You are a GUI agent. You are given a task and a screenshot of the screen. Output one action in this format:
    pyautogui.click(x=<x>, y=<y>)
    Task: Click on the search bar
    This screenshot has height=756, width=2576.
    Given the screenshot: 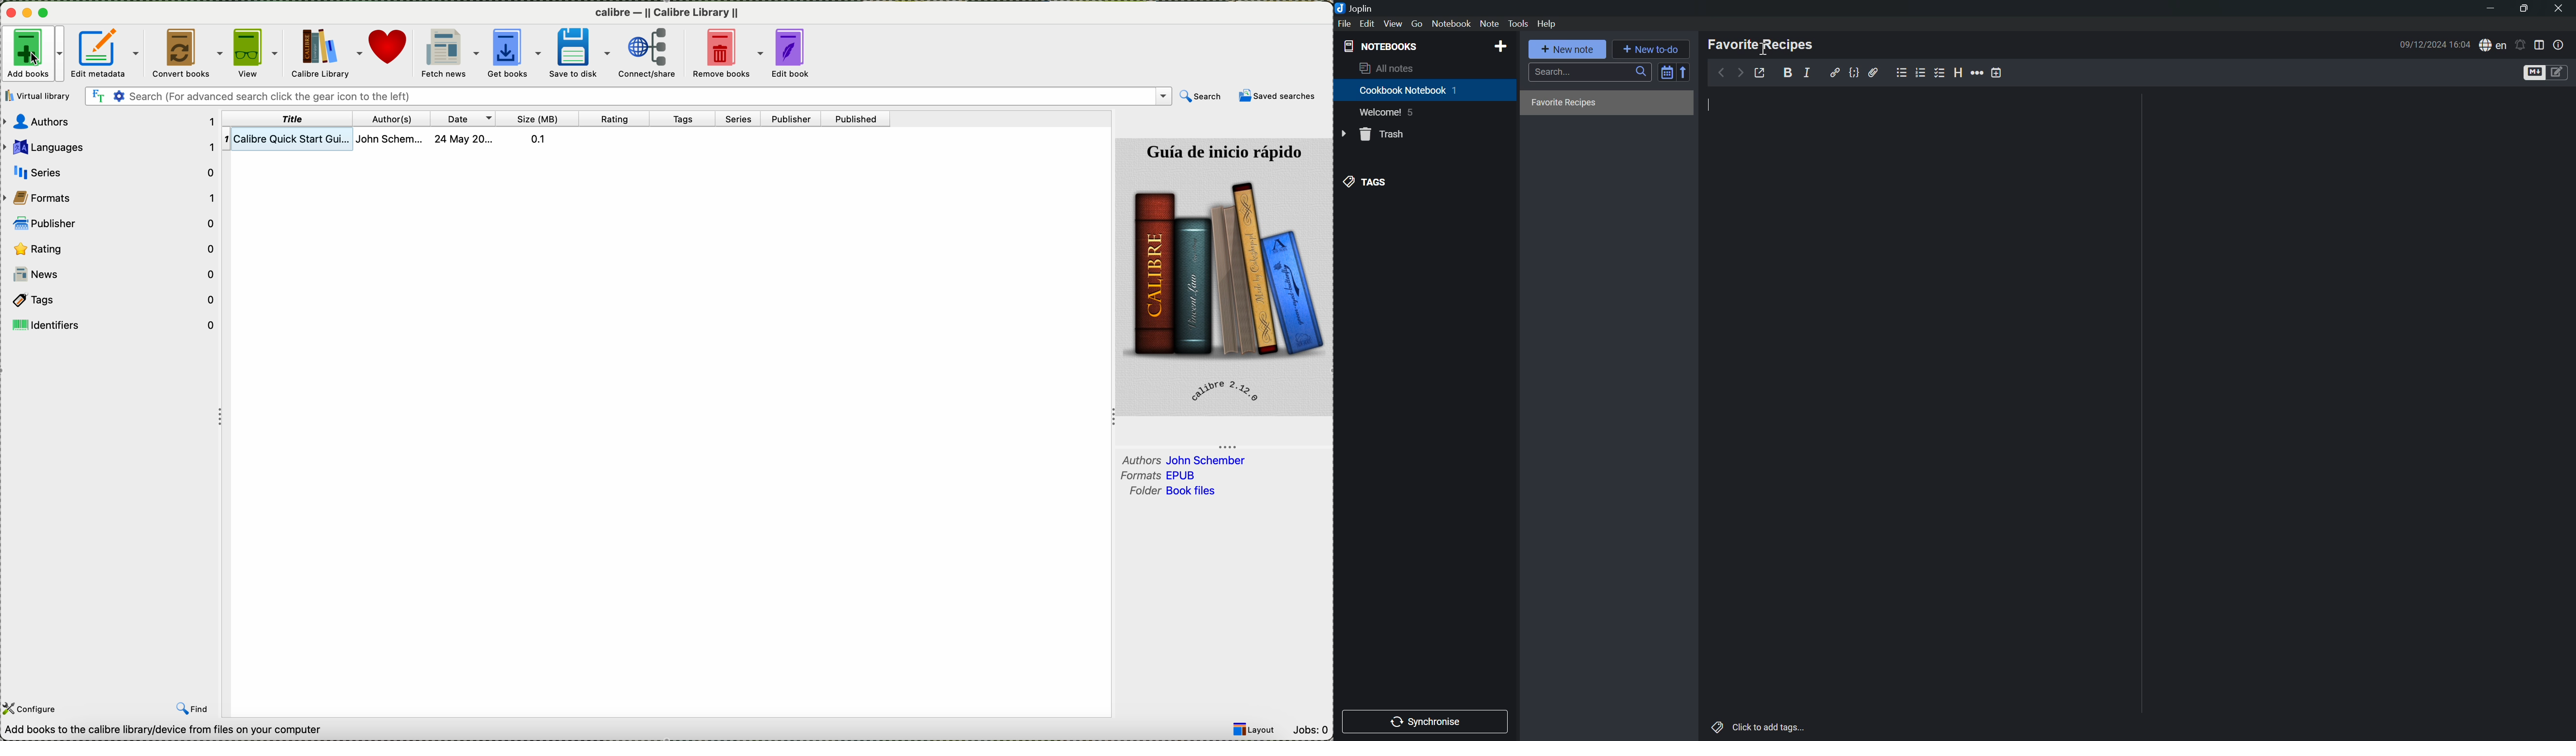 What is the action you would take?
    pyautogui.click(x=628, y=95)
    